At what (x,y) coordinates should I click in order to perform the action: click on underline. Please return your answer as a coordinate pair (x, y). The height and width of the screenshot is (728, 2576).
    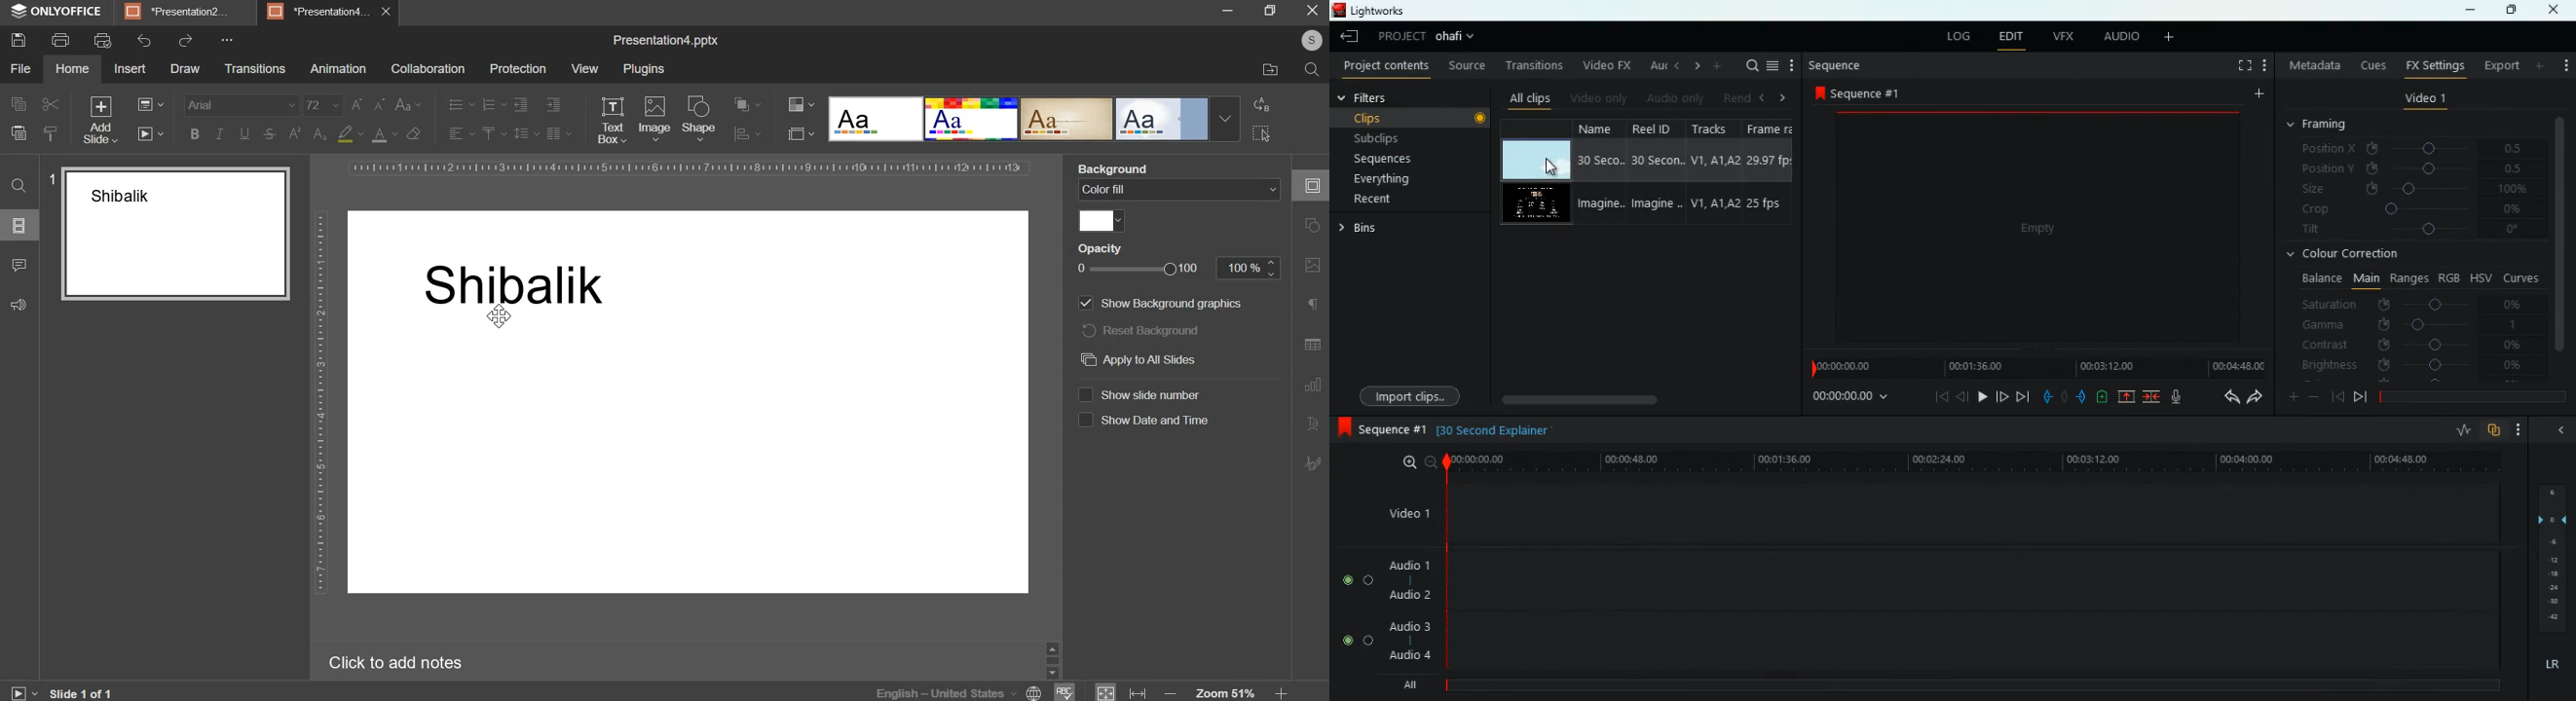
    Looking at the image, I should click on (244, 134).